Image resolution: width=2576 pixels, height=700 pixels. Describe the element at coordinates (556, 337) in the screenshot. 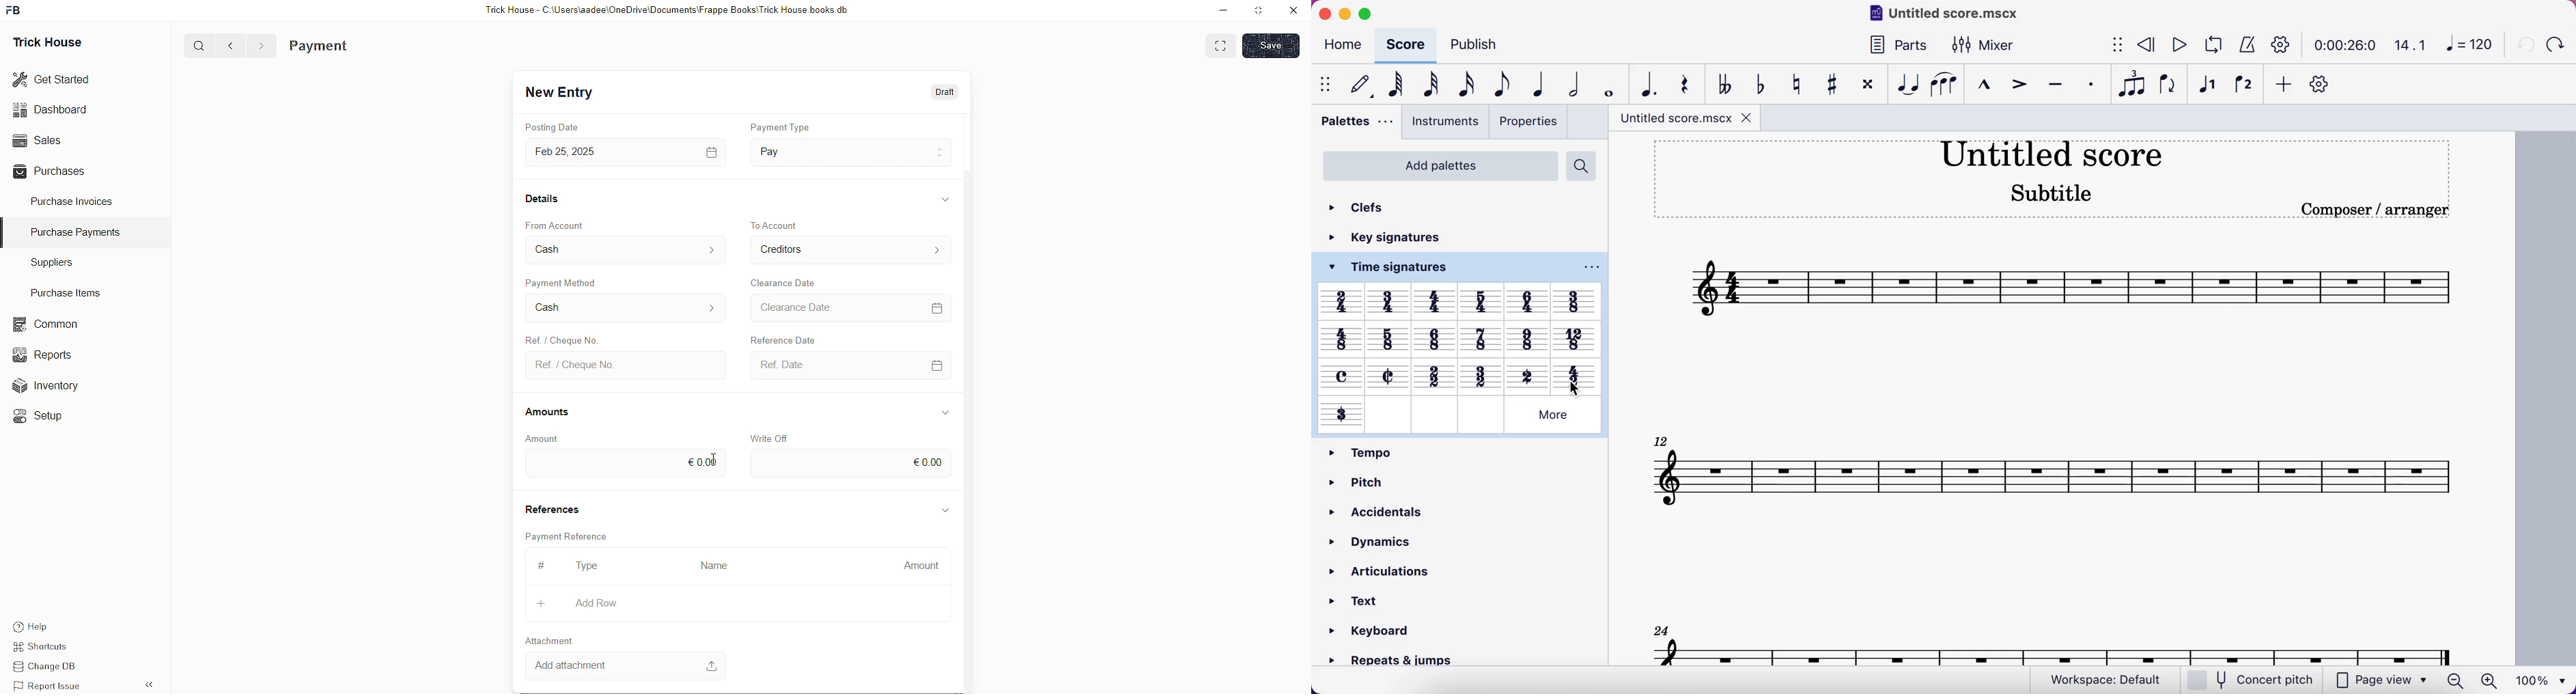

I see `Ref. / Cheque No.` at that location.